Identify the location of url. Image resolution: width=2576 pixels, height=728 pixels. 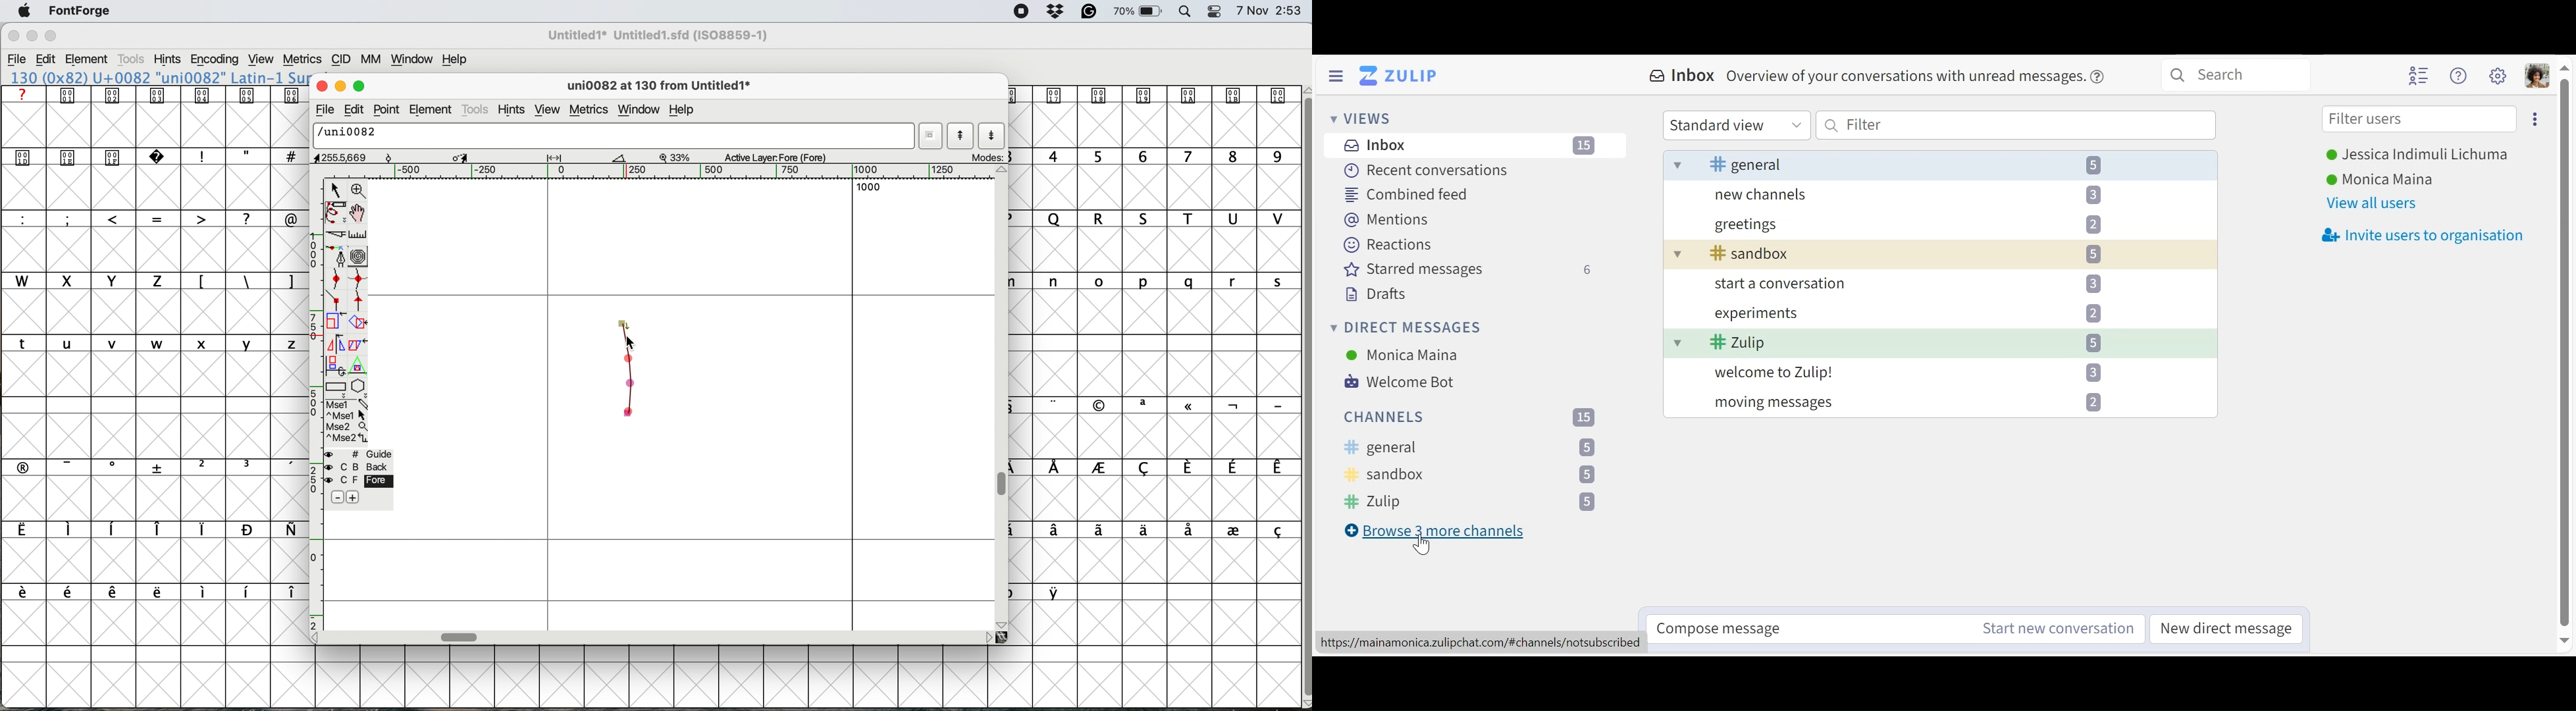
(1479, 642).